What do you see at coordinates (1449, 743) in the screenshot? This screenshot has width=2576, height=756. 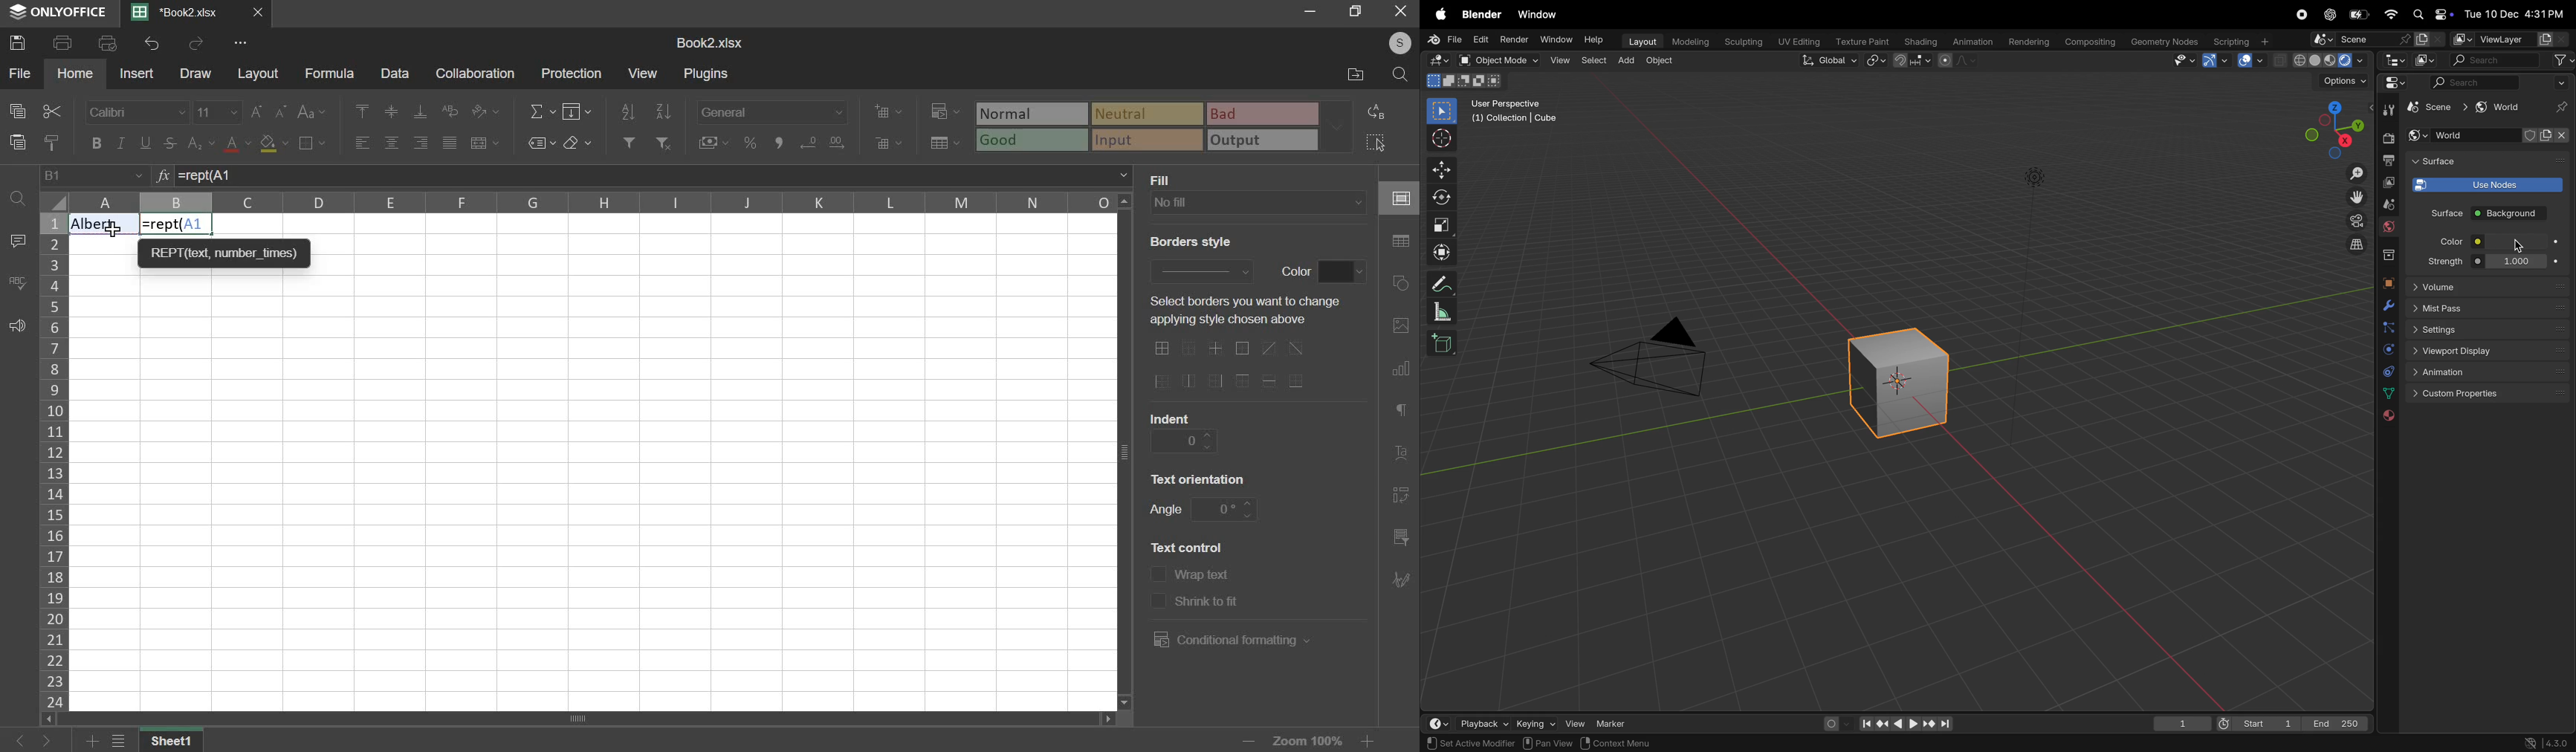 I see `pan view` at bounding box center [1449, 743].